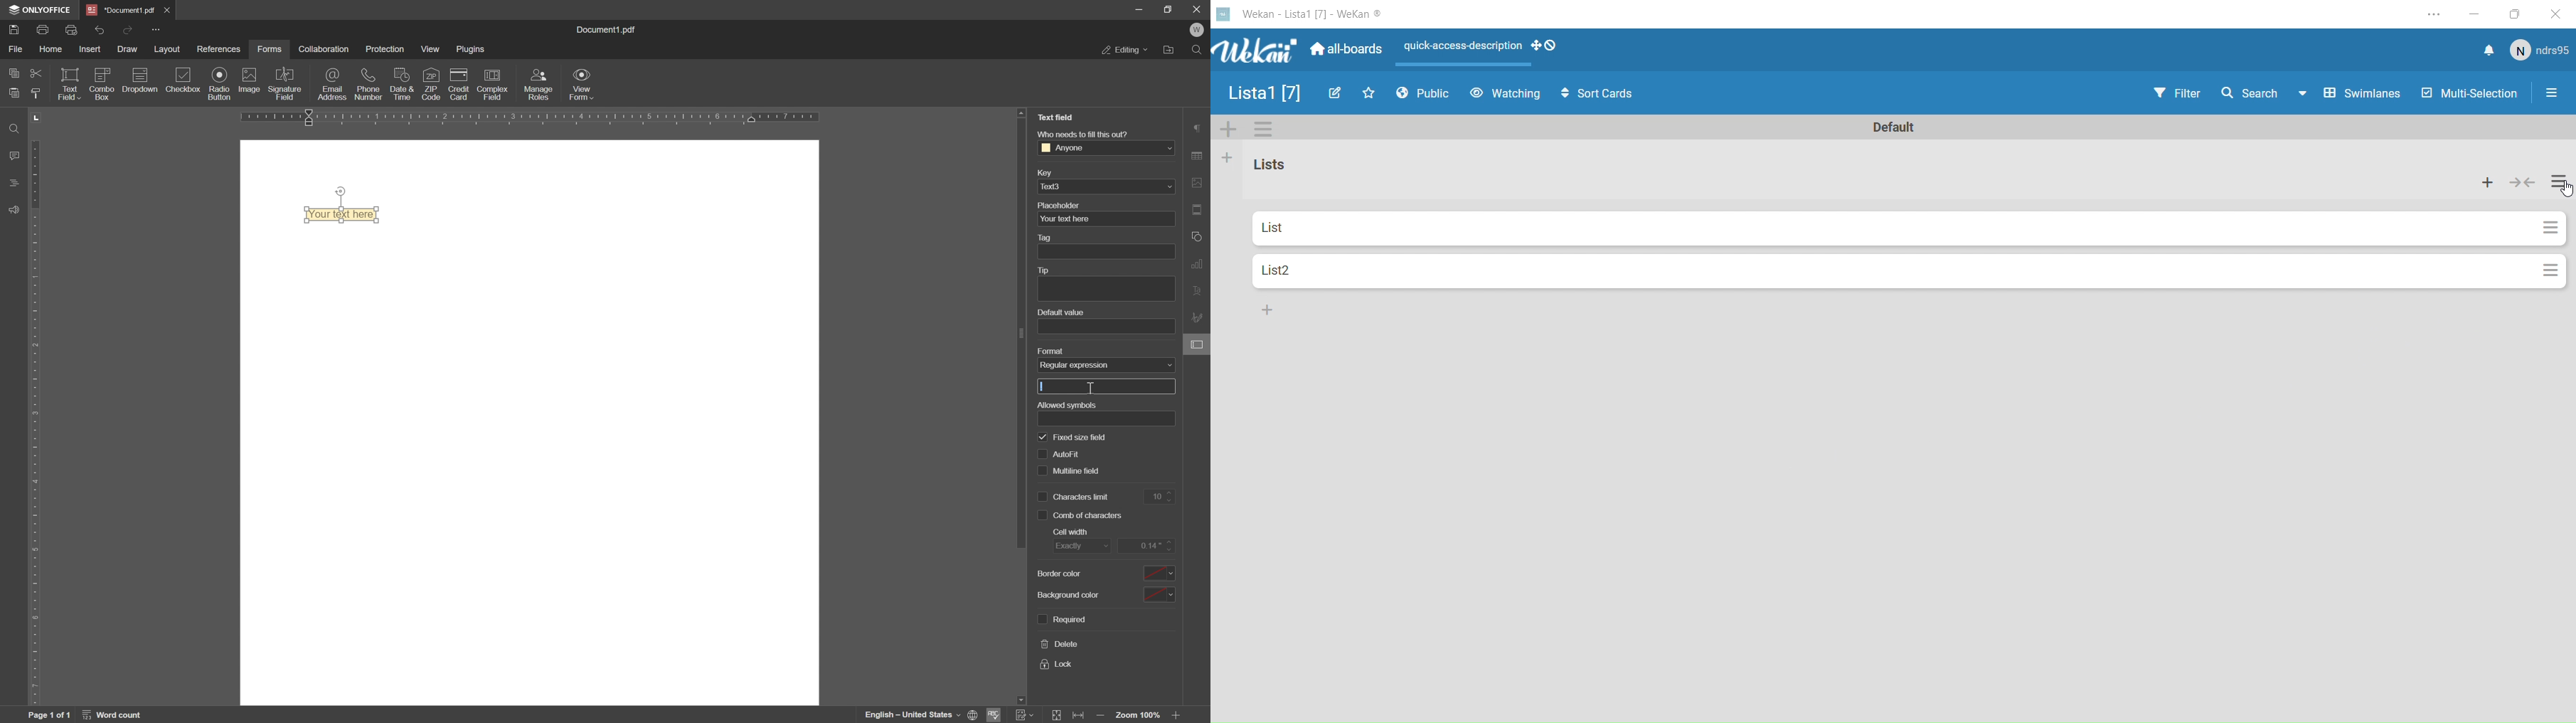 The height and width of the screenshot is (728, 2576). I want to click on who needs to fill this out?, so click(1082, 133).